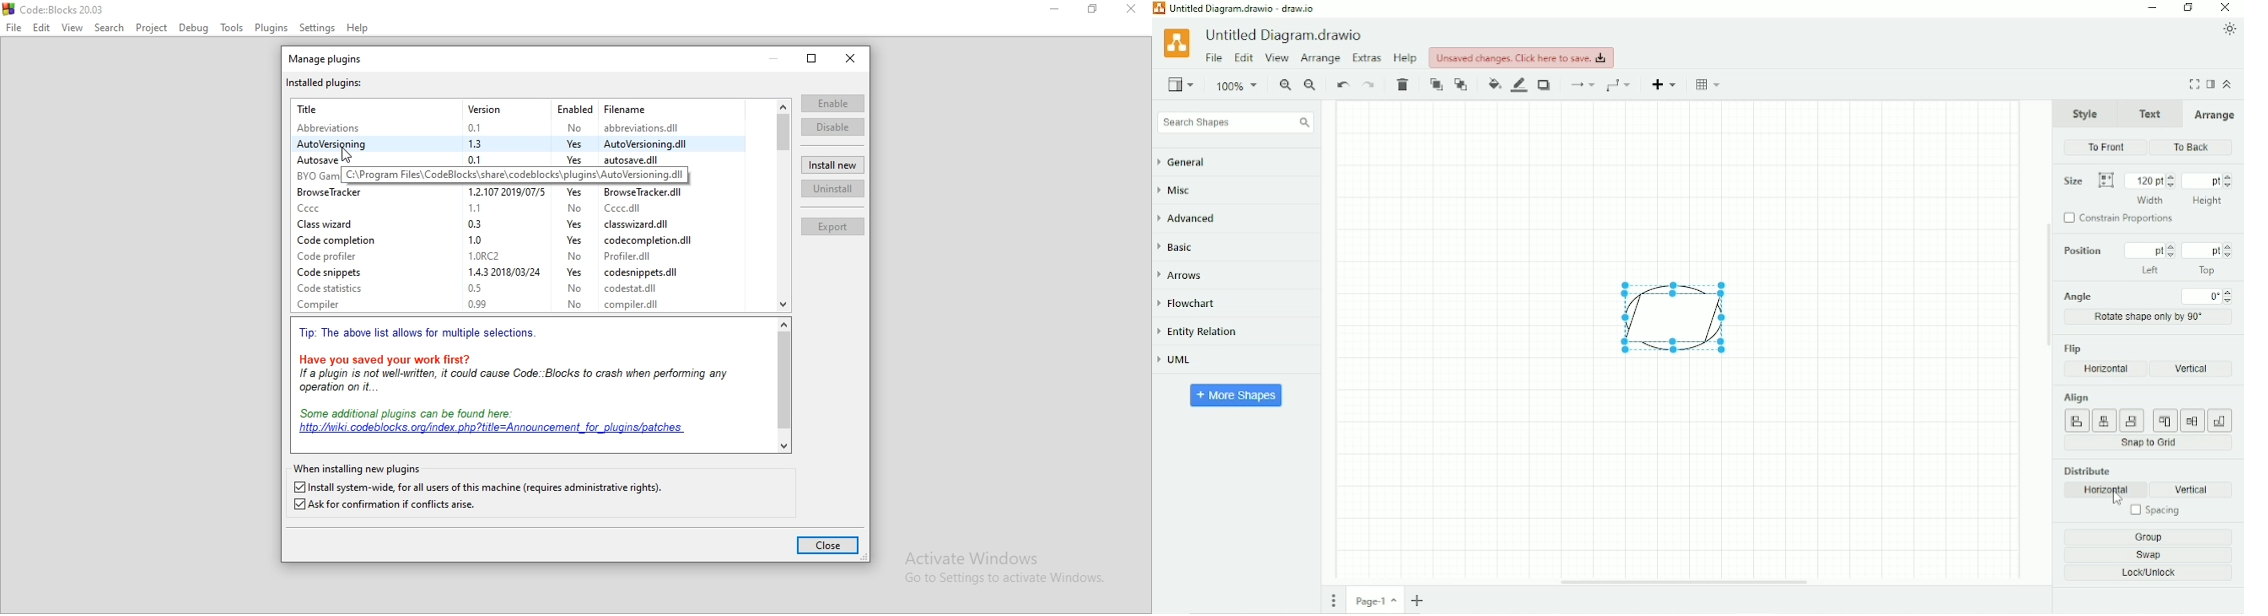 Image resolution: width=2268 pixels, height=616 pixels. I want to click on installed plugins, so click(326, 83).